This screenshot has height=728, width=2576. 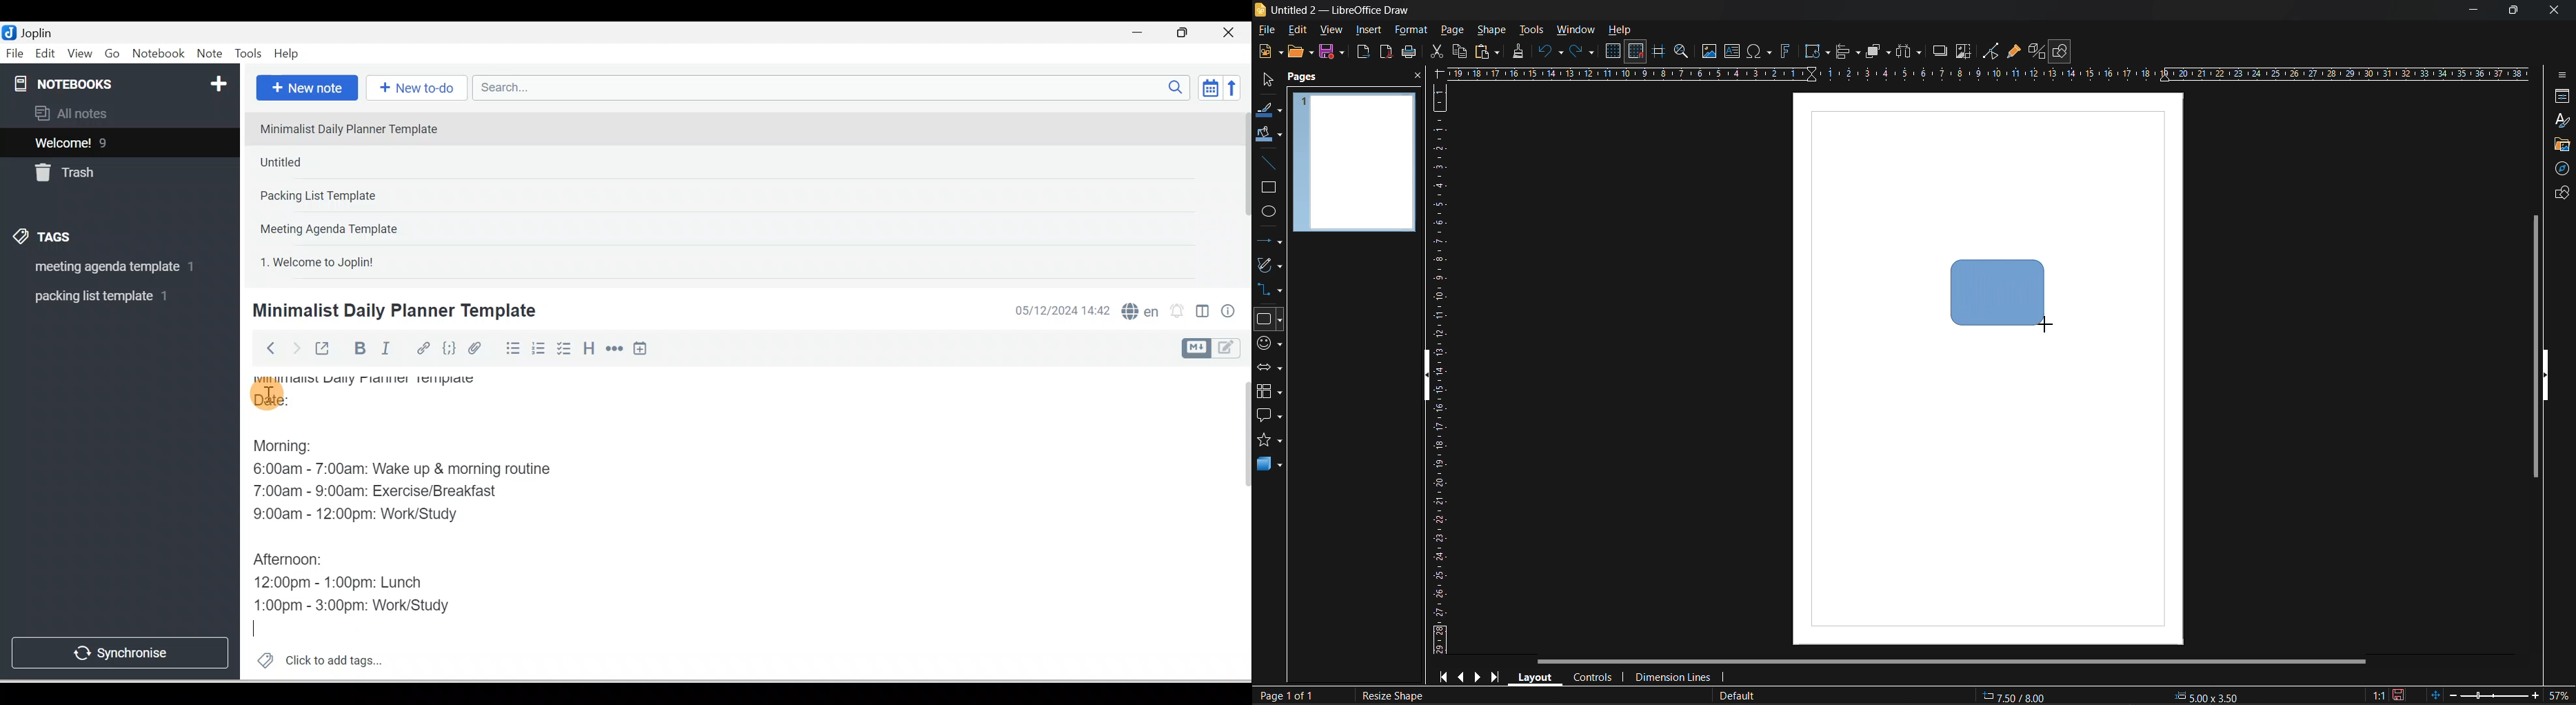 What do you see at coordinates (305, 89) in the screenshot?
I see `New note` at bounding box center [305, 89].